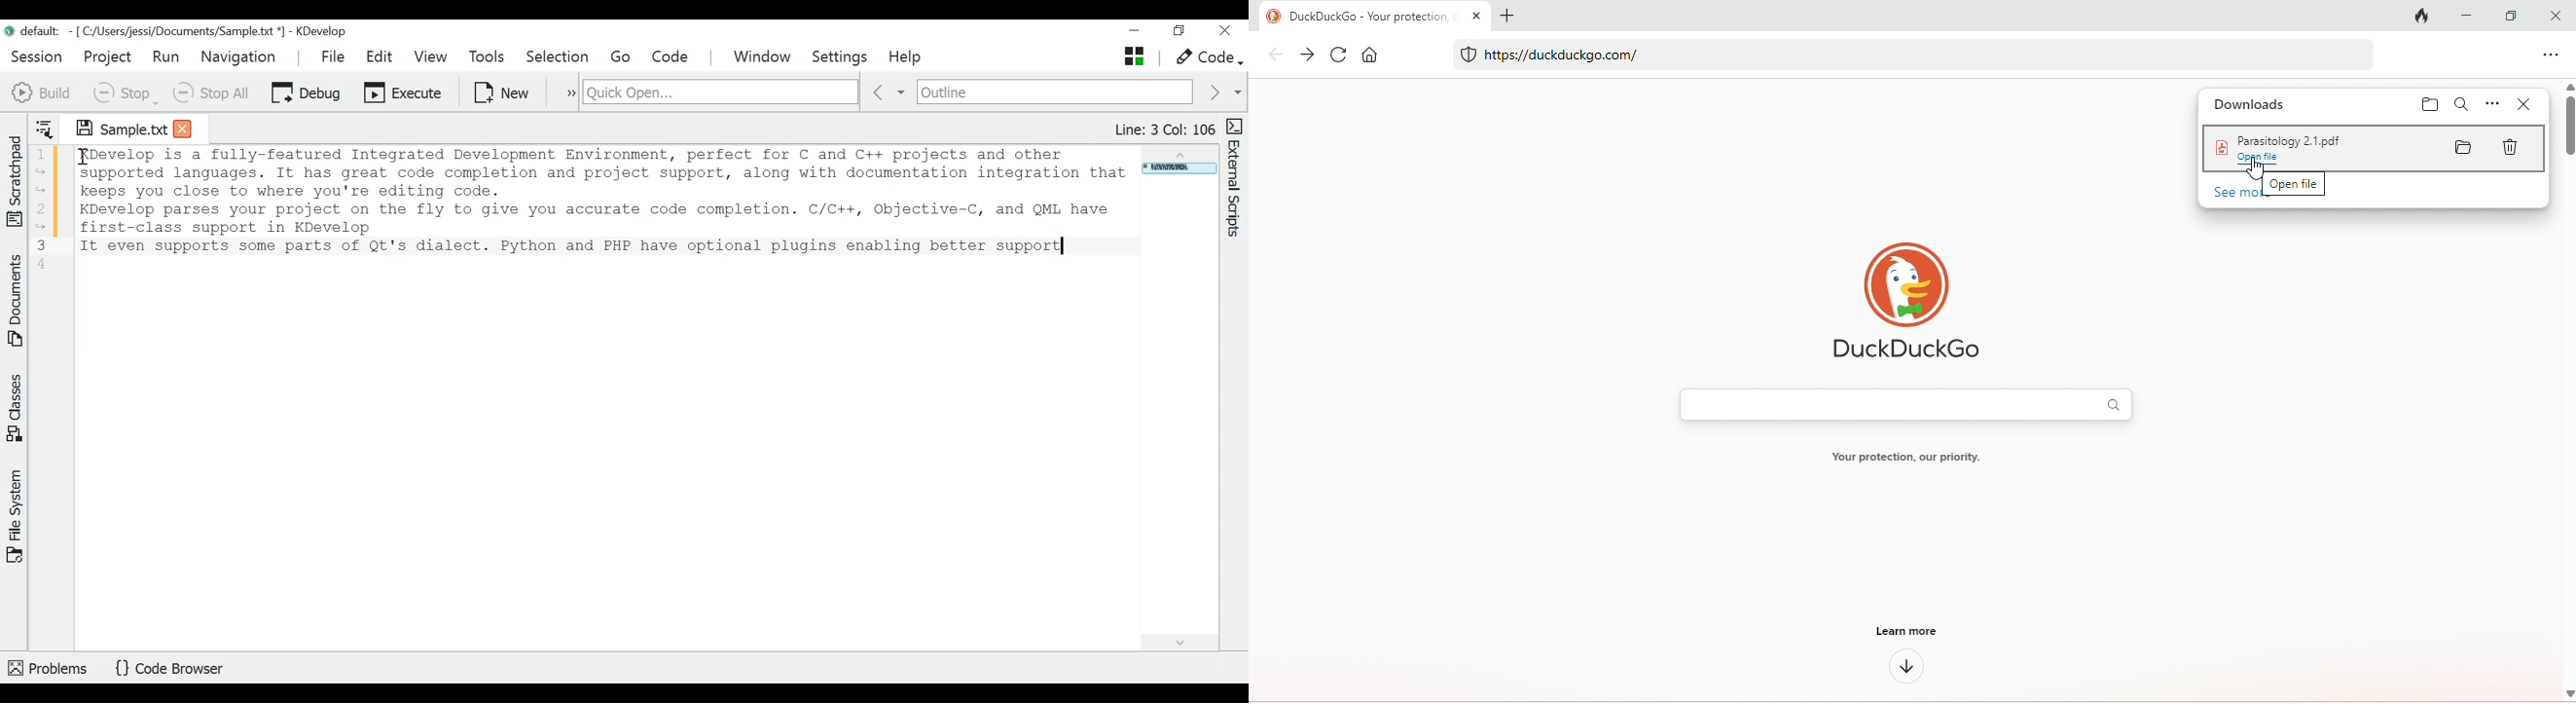 The image size is (2576, 728). Describe the element at coordinates (844, 57) in the screenshot. I see `Settings` at that location.